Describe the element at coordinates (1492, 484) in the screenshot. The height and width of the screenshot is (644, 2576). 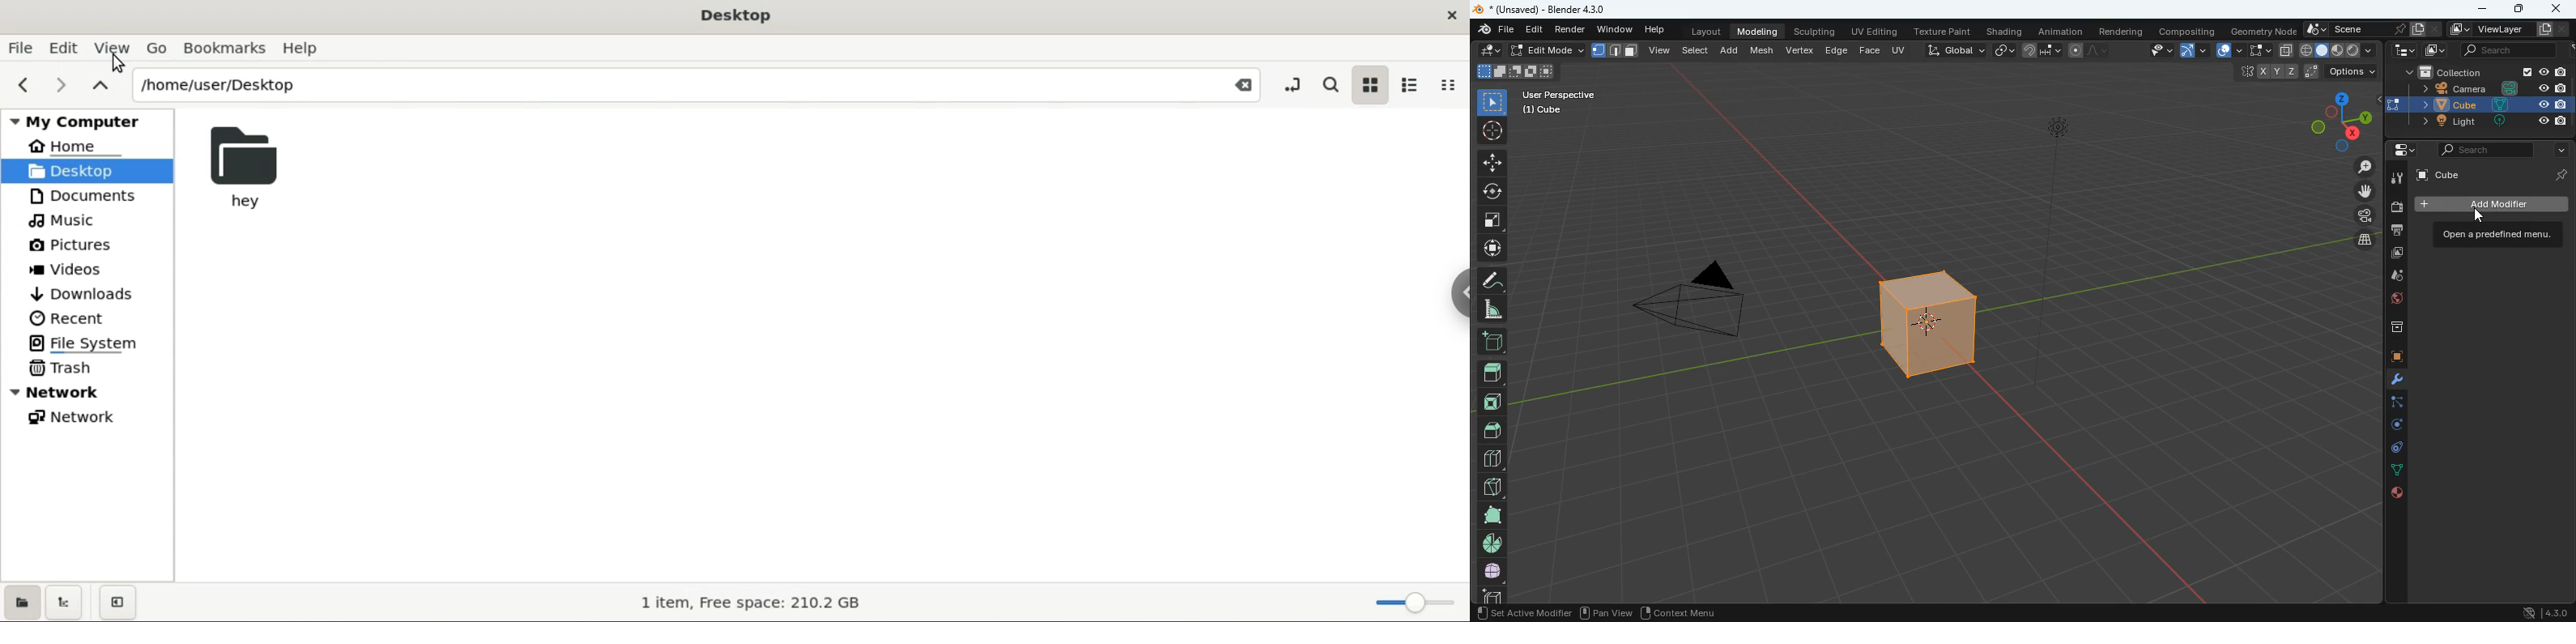
I see `diagonal` at that location.